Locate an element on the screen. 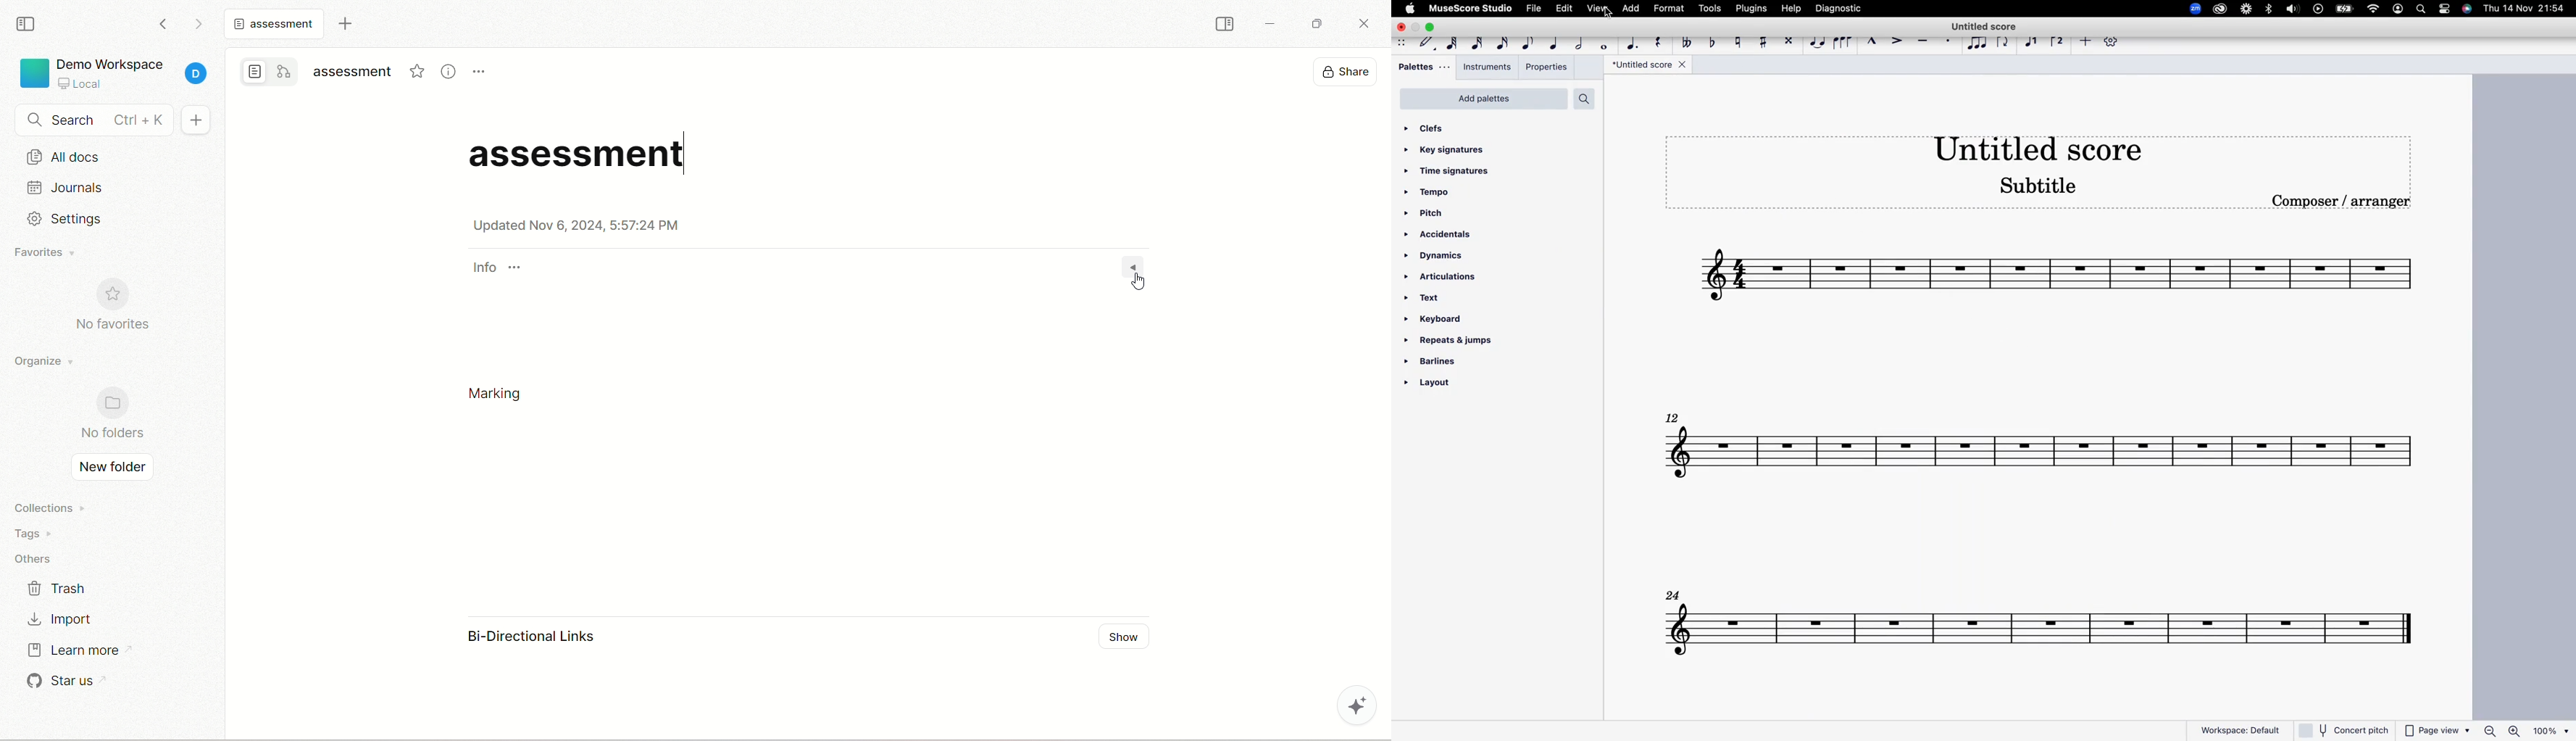 The width and height of the screenshot is (2576, 756). accidentals is located at coordinates (1443, 234).